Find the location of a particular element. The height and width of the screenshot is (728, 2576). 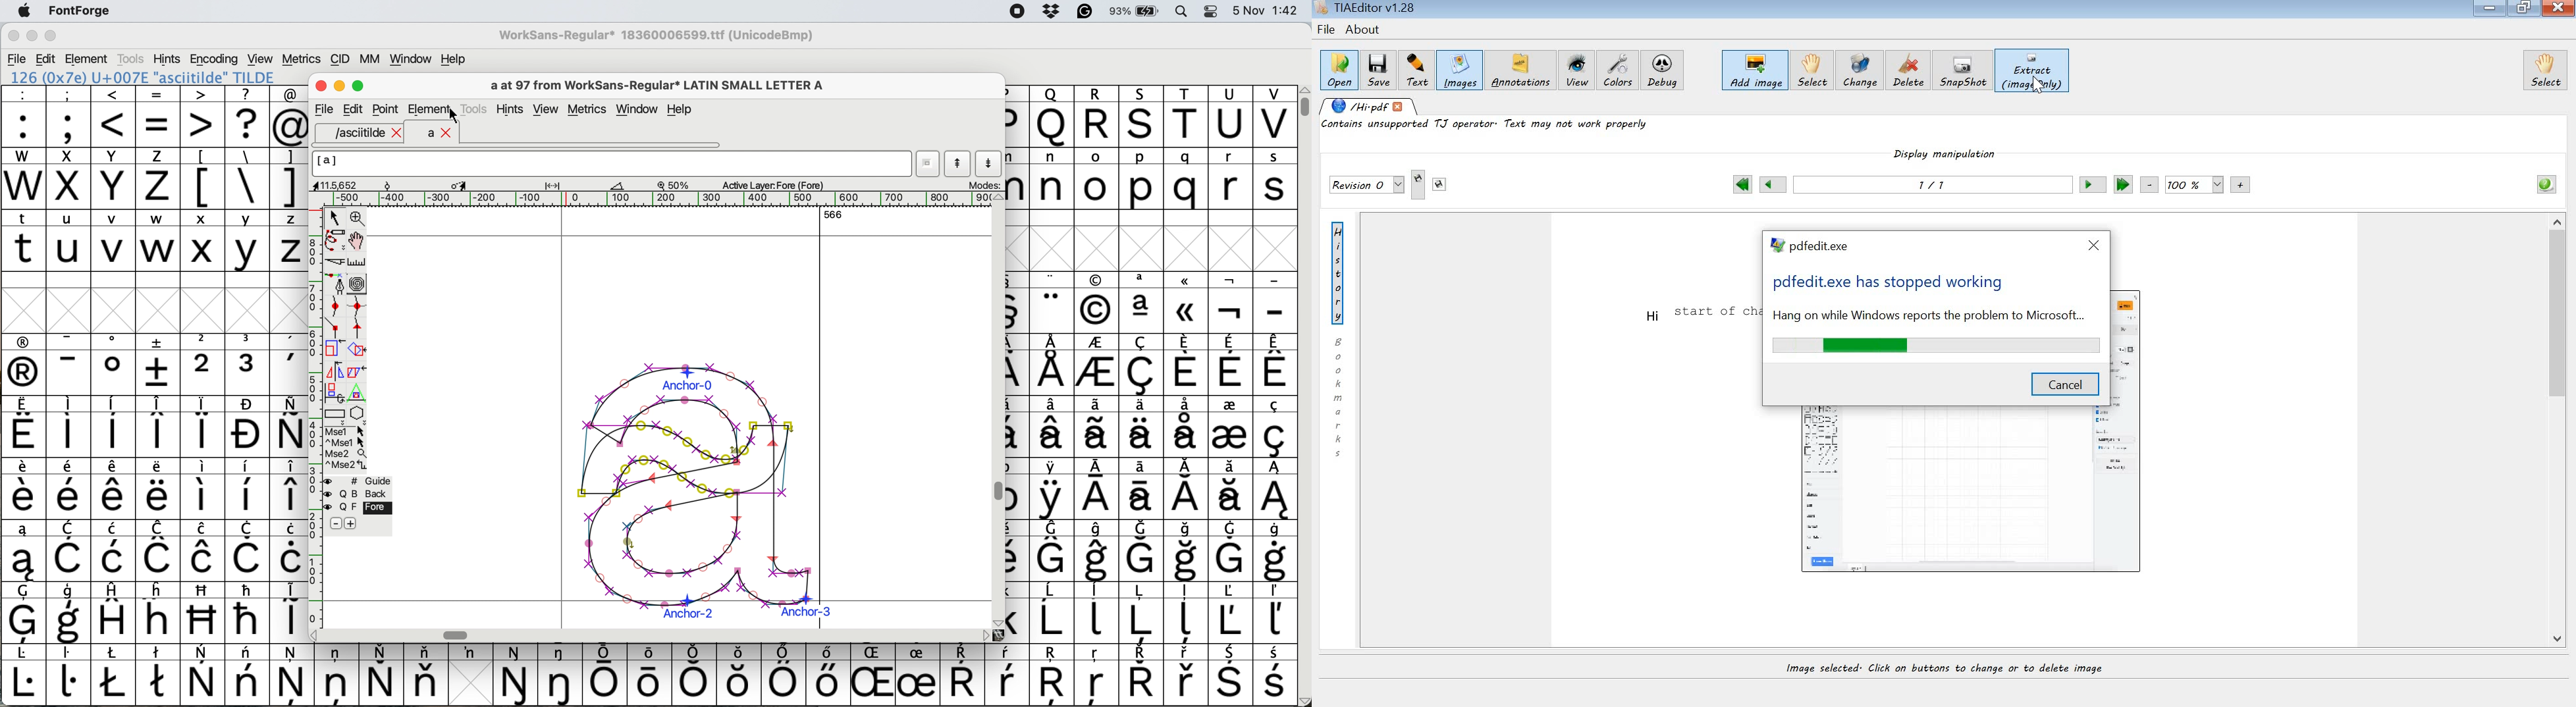

\ is located at coordinates (246, 179).